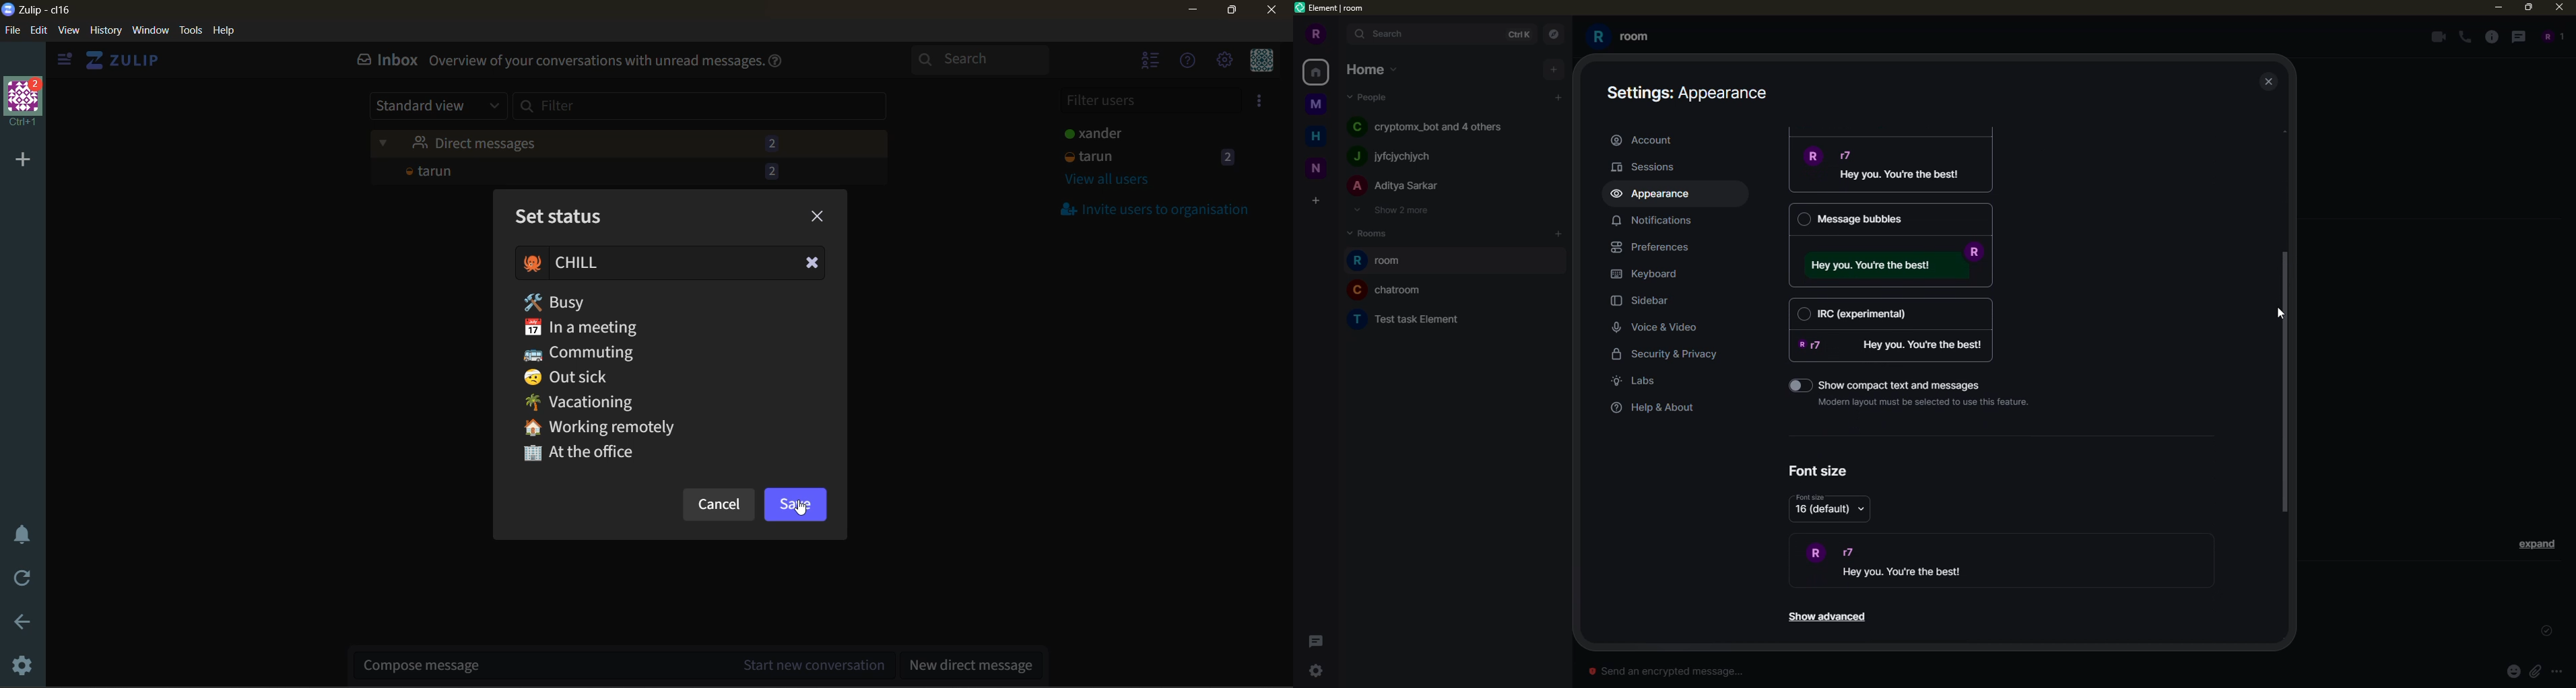 The image size is (2576, 700). What do you see at coordinates (1622, 37) in the screenshot?
I see `room` at bounding box center [1622, 37].